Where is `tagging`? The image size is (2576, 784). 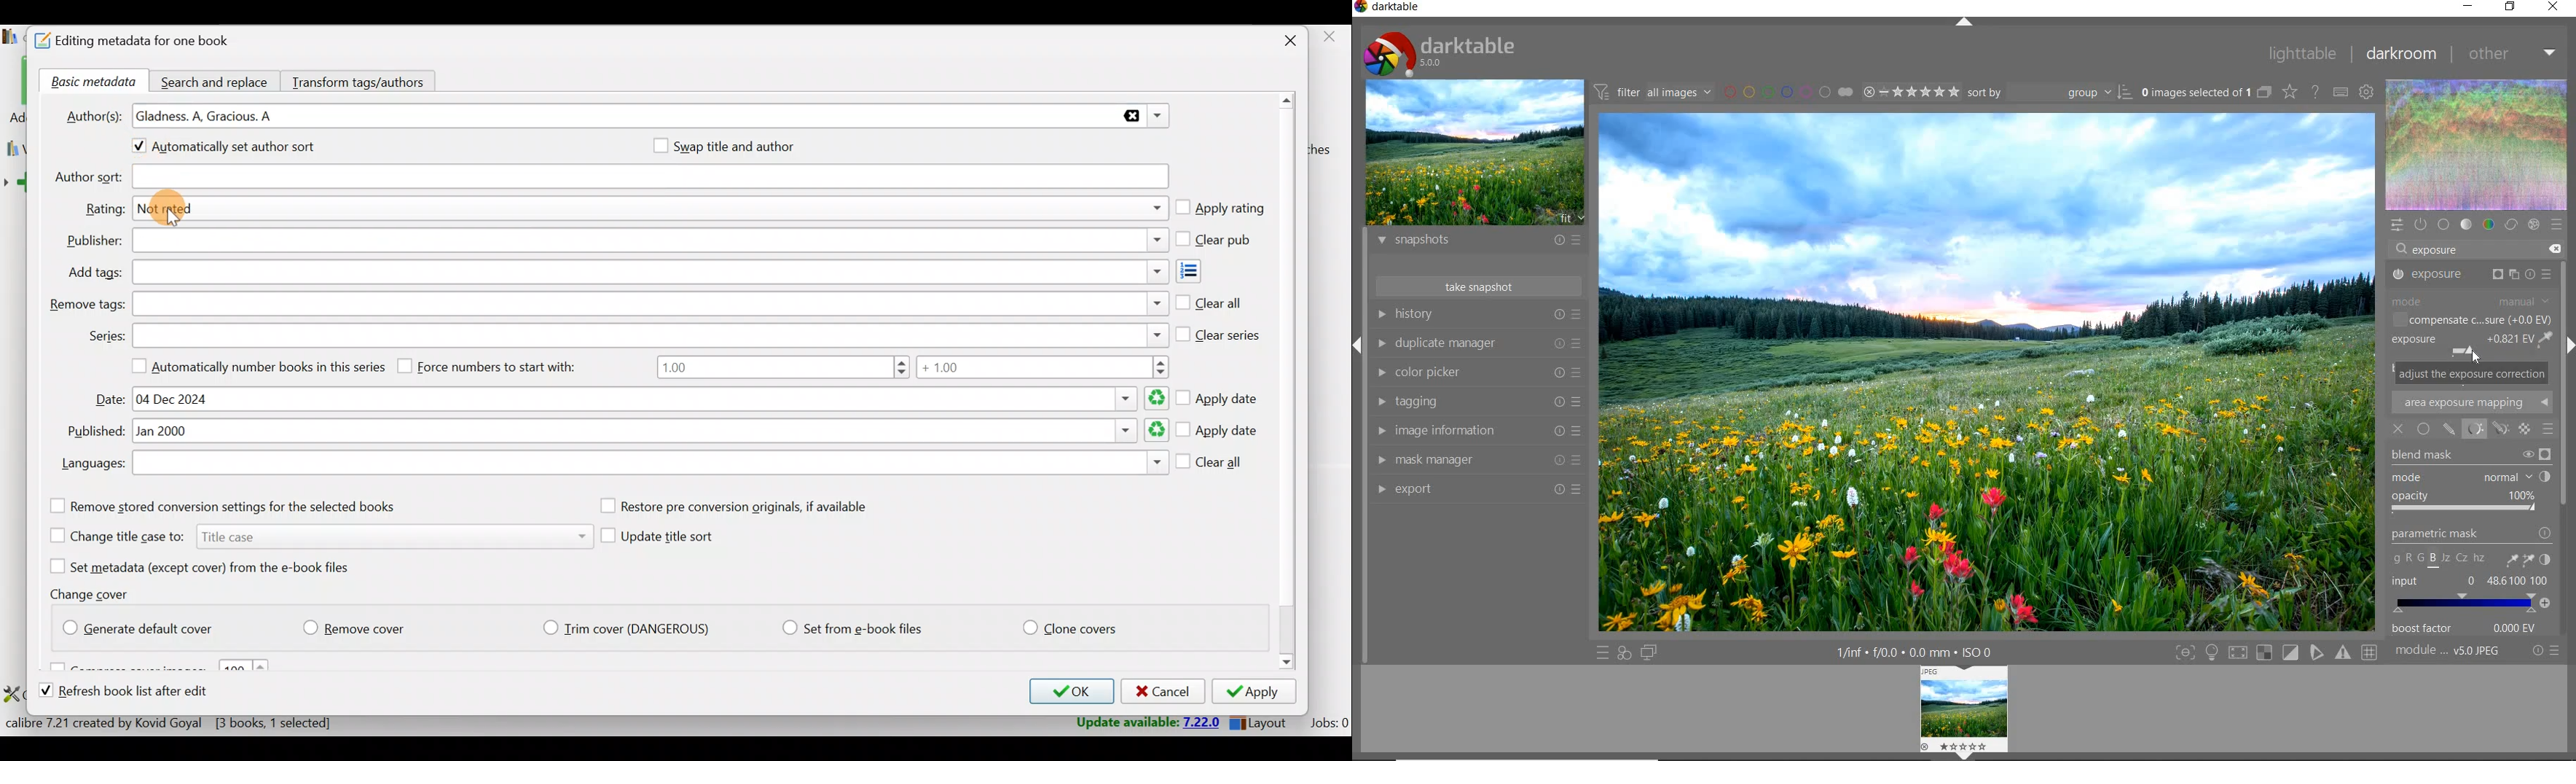 tagging is located at coordinates (1476, 401).